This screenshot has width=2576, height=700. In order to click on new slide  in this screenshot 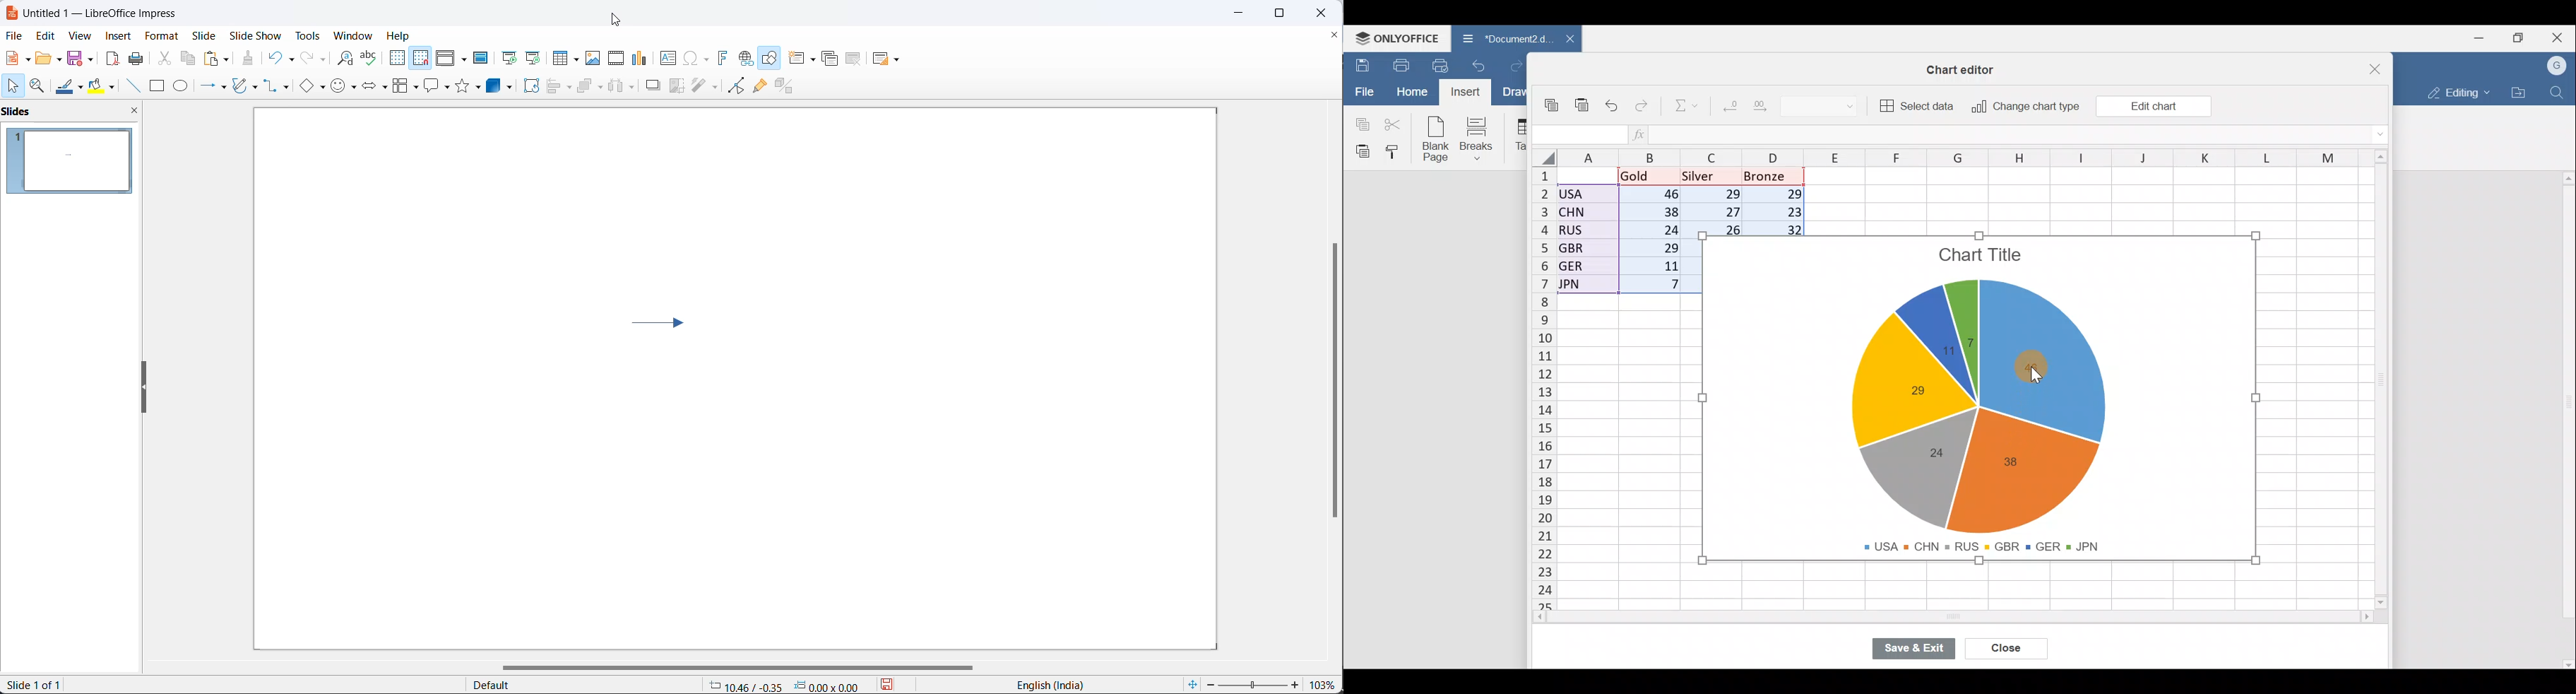, I will do `click(804, 58)`.